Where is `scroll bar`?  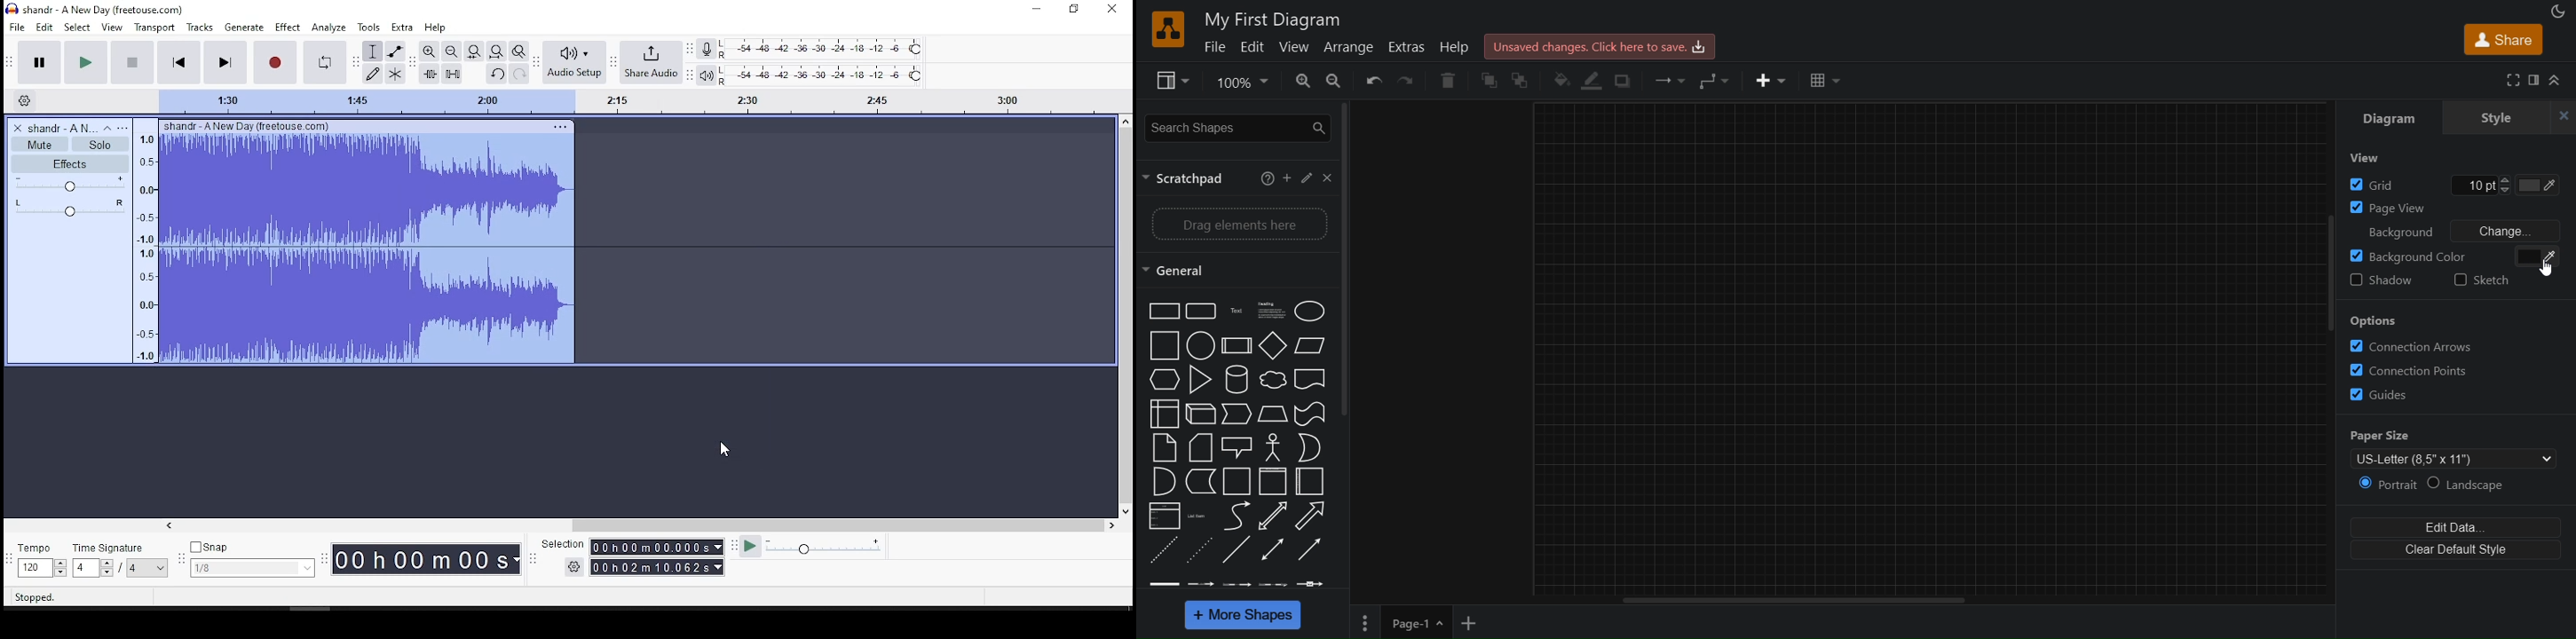
scroll bar is located at coordinates (639, 524).